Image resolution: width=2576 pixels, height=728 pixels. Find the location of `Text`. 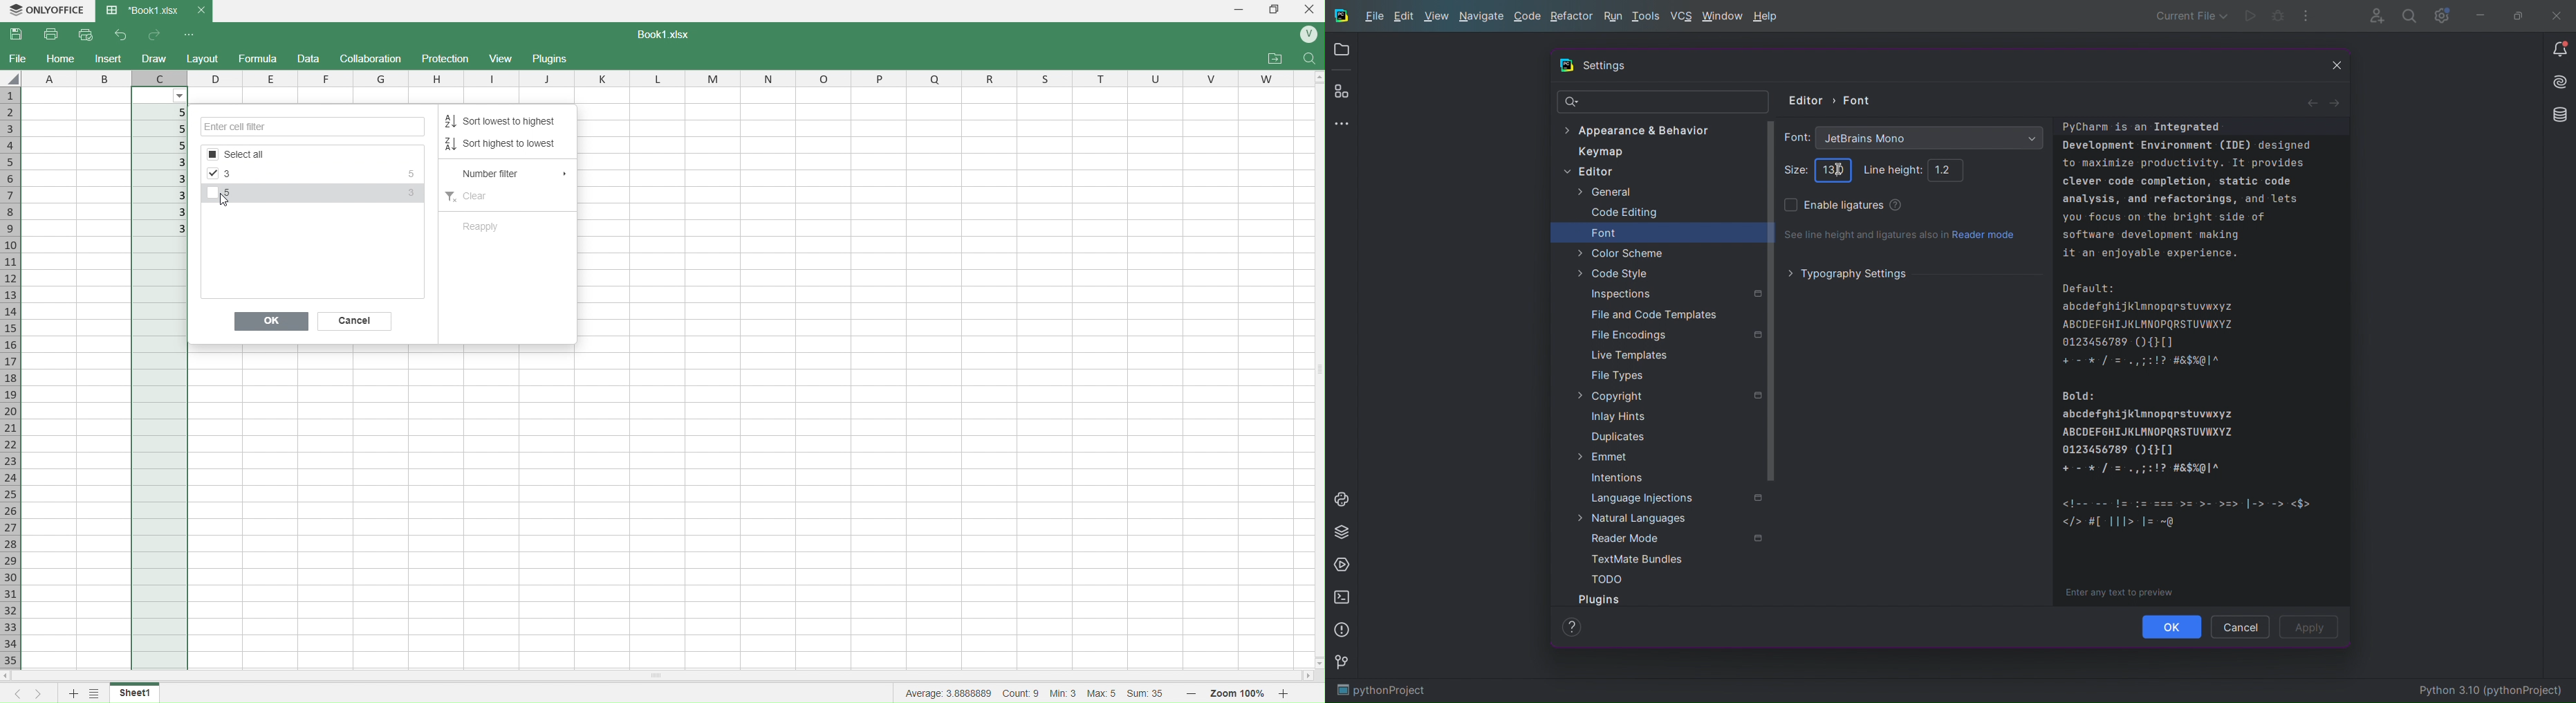

Text is located at coordinates (660, 34).